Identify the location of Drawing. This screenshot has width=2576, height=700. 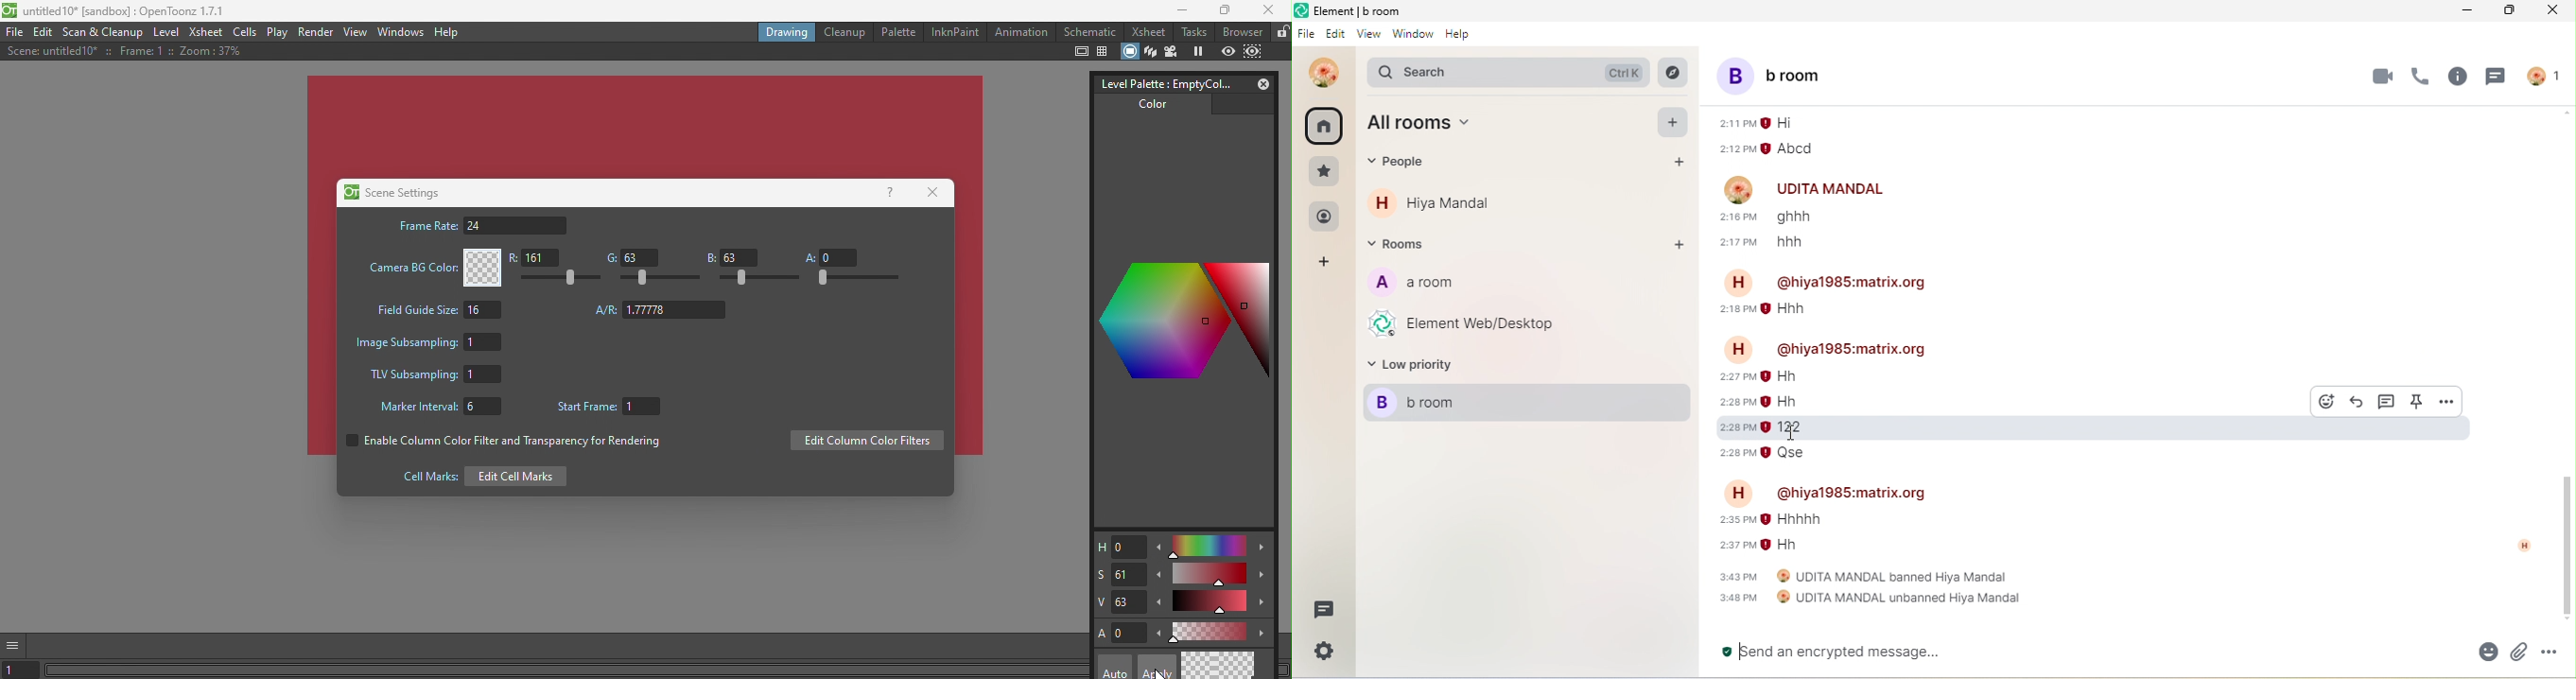
(785, 31).